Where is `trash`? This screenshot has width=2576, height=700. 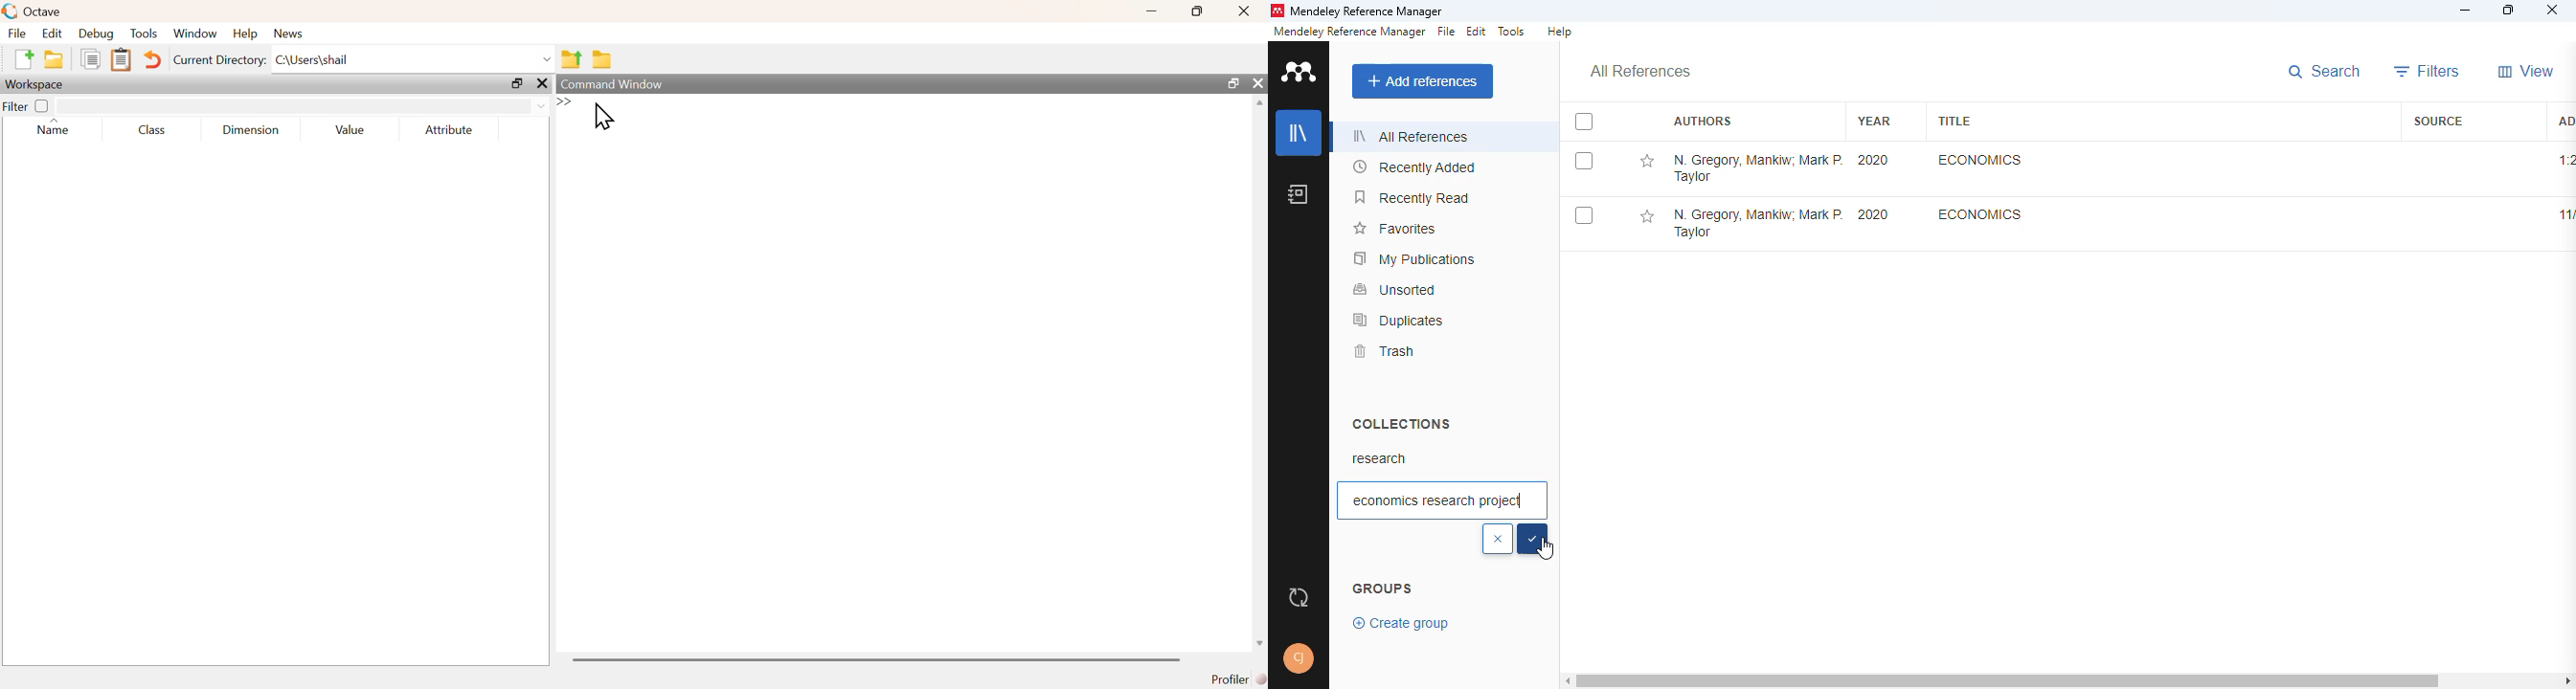 trash is located at coordinates (1383, 351).